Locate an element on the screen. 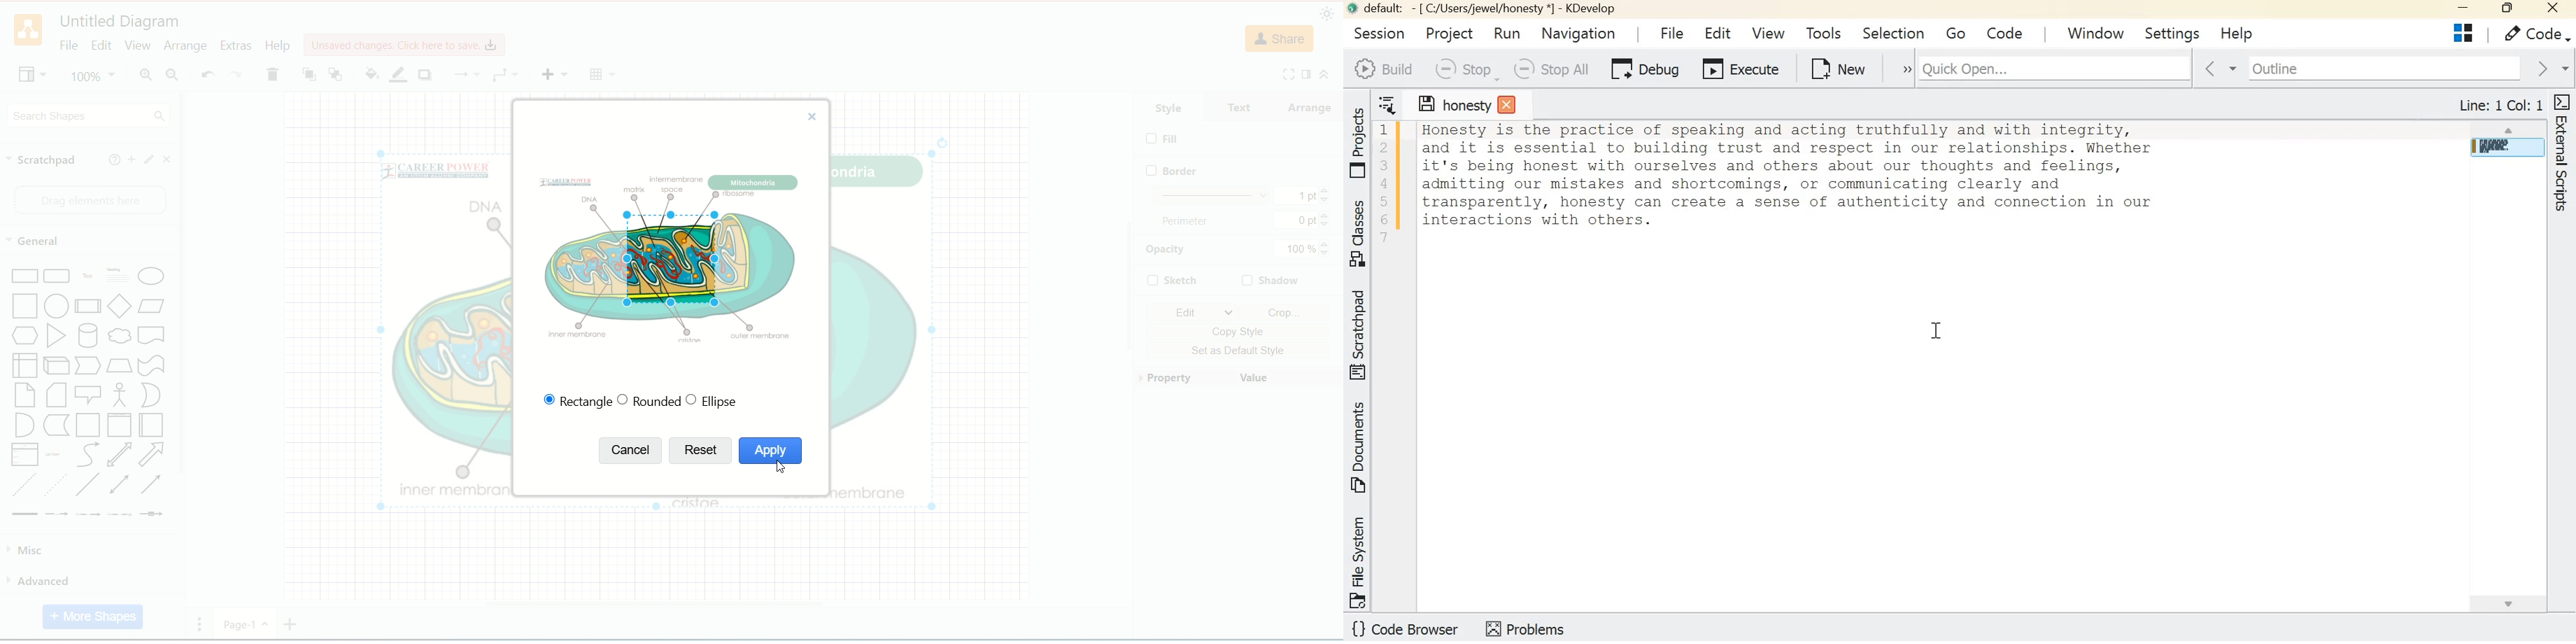  Arrow is located at coordinates (152, 456).